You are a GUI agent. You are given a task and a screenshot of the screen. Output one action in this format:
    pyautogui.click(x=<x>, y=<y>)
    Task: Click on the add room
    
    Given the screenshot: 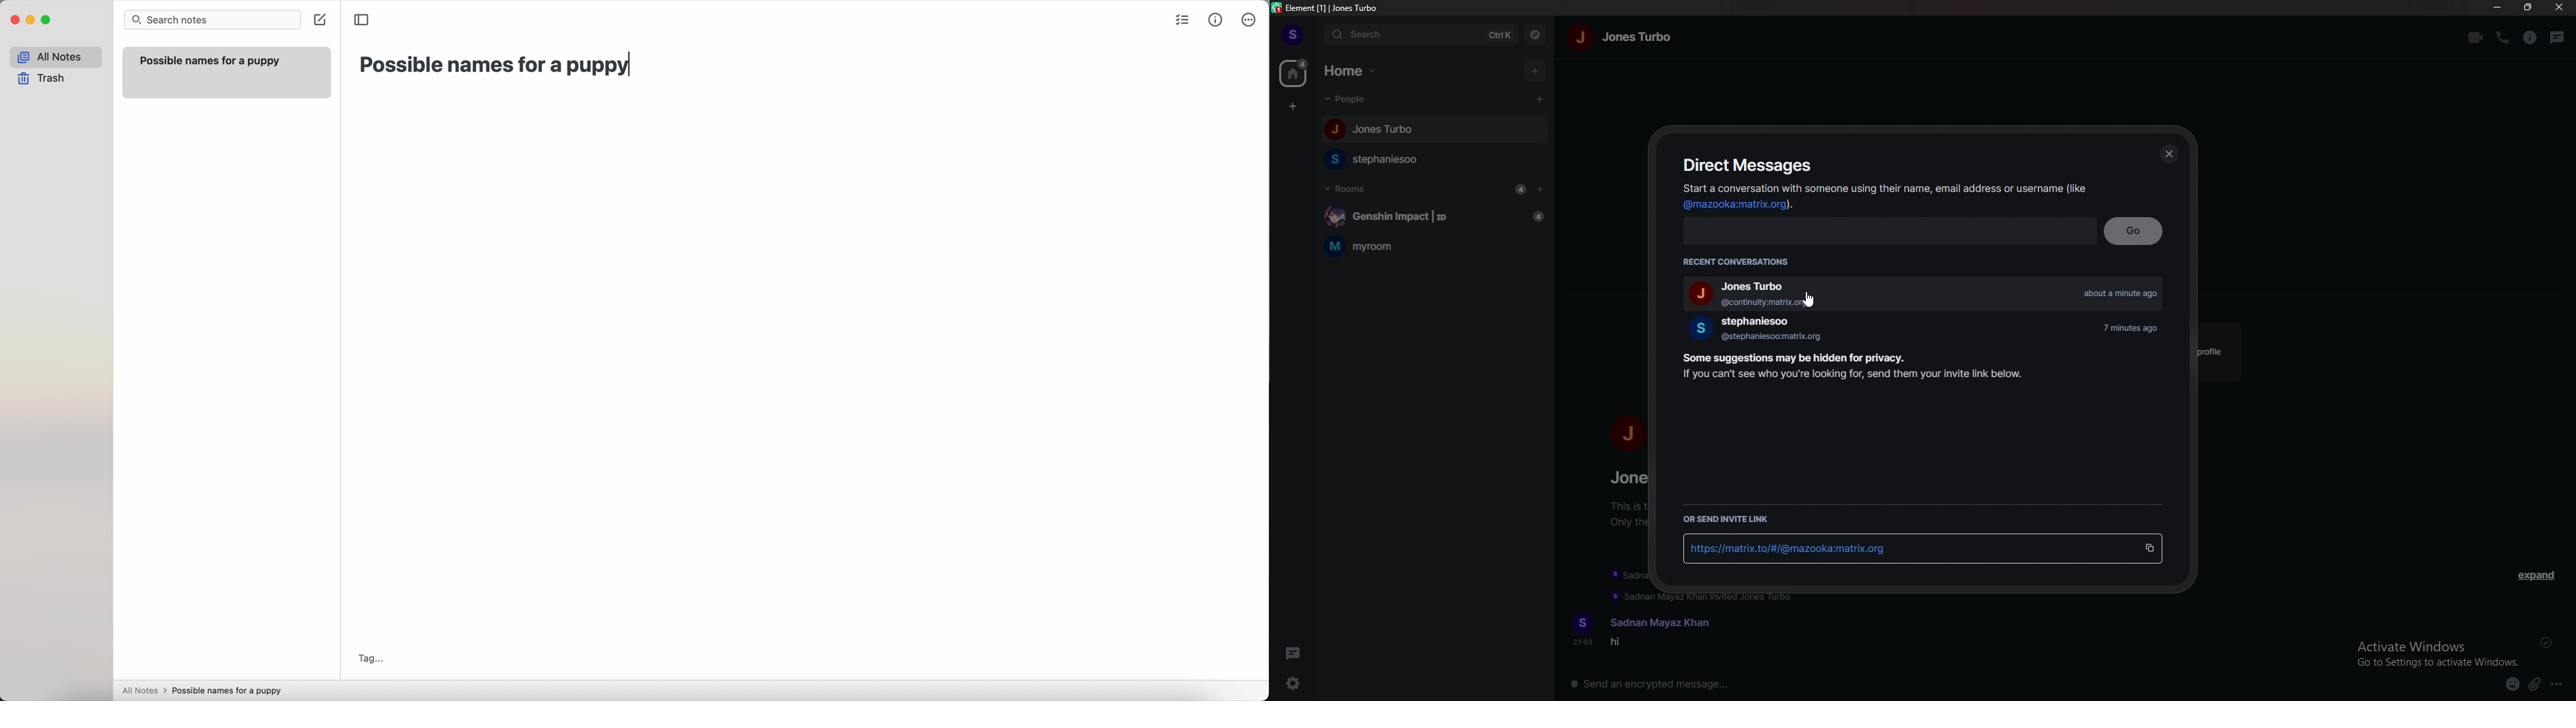 What is the action you would take?
    pyautogui.click(x=1540, y=189)
    